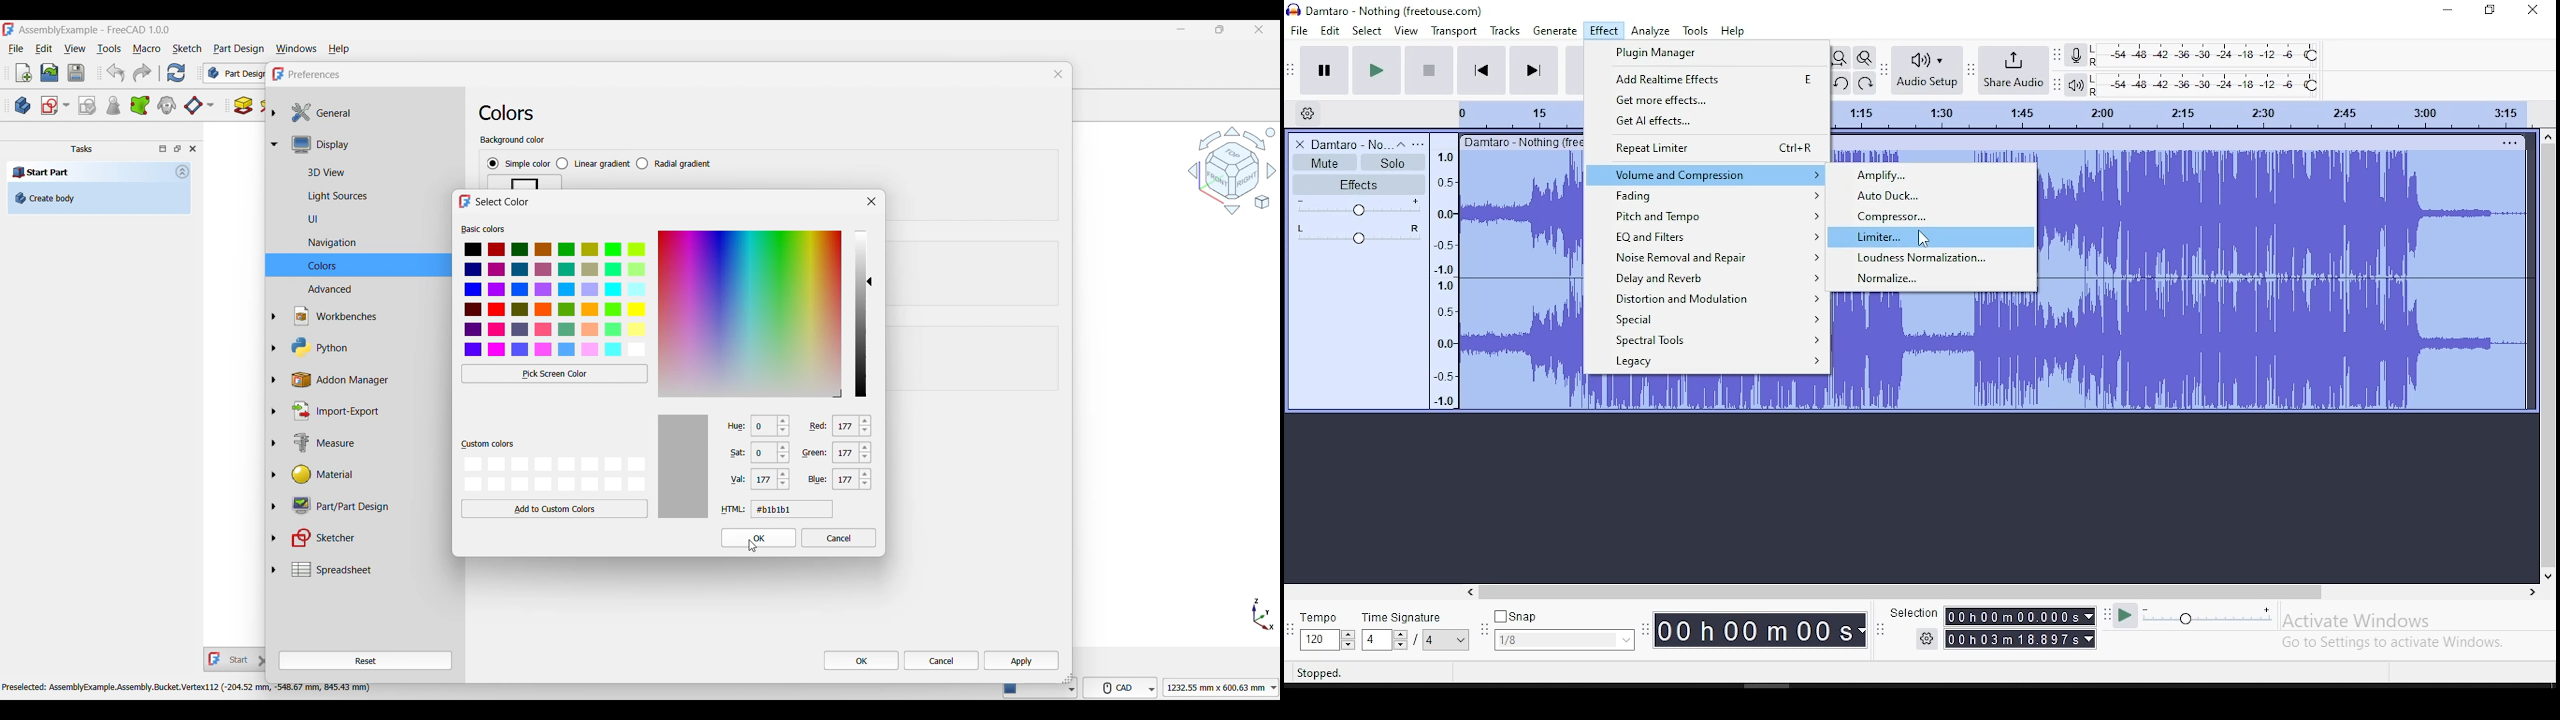 Image resolution: width=2576 pixels, height=728 pixels. Describe the element at coordinates (297, 49) in the screenshot. I see `Windows menu` at that location.